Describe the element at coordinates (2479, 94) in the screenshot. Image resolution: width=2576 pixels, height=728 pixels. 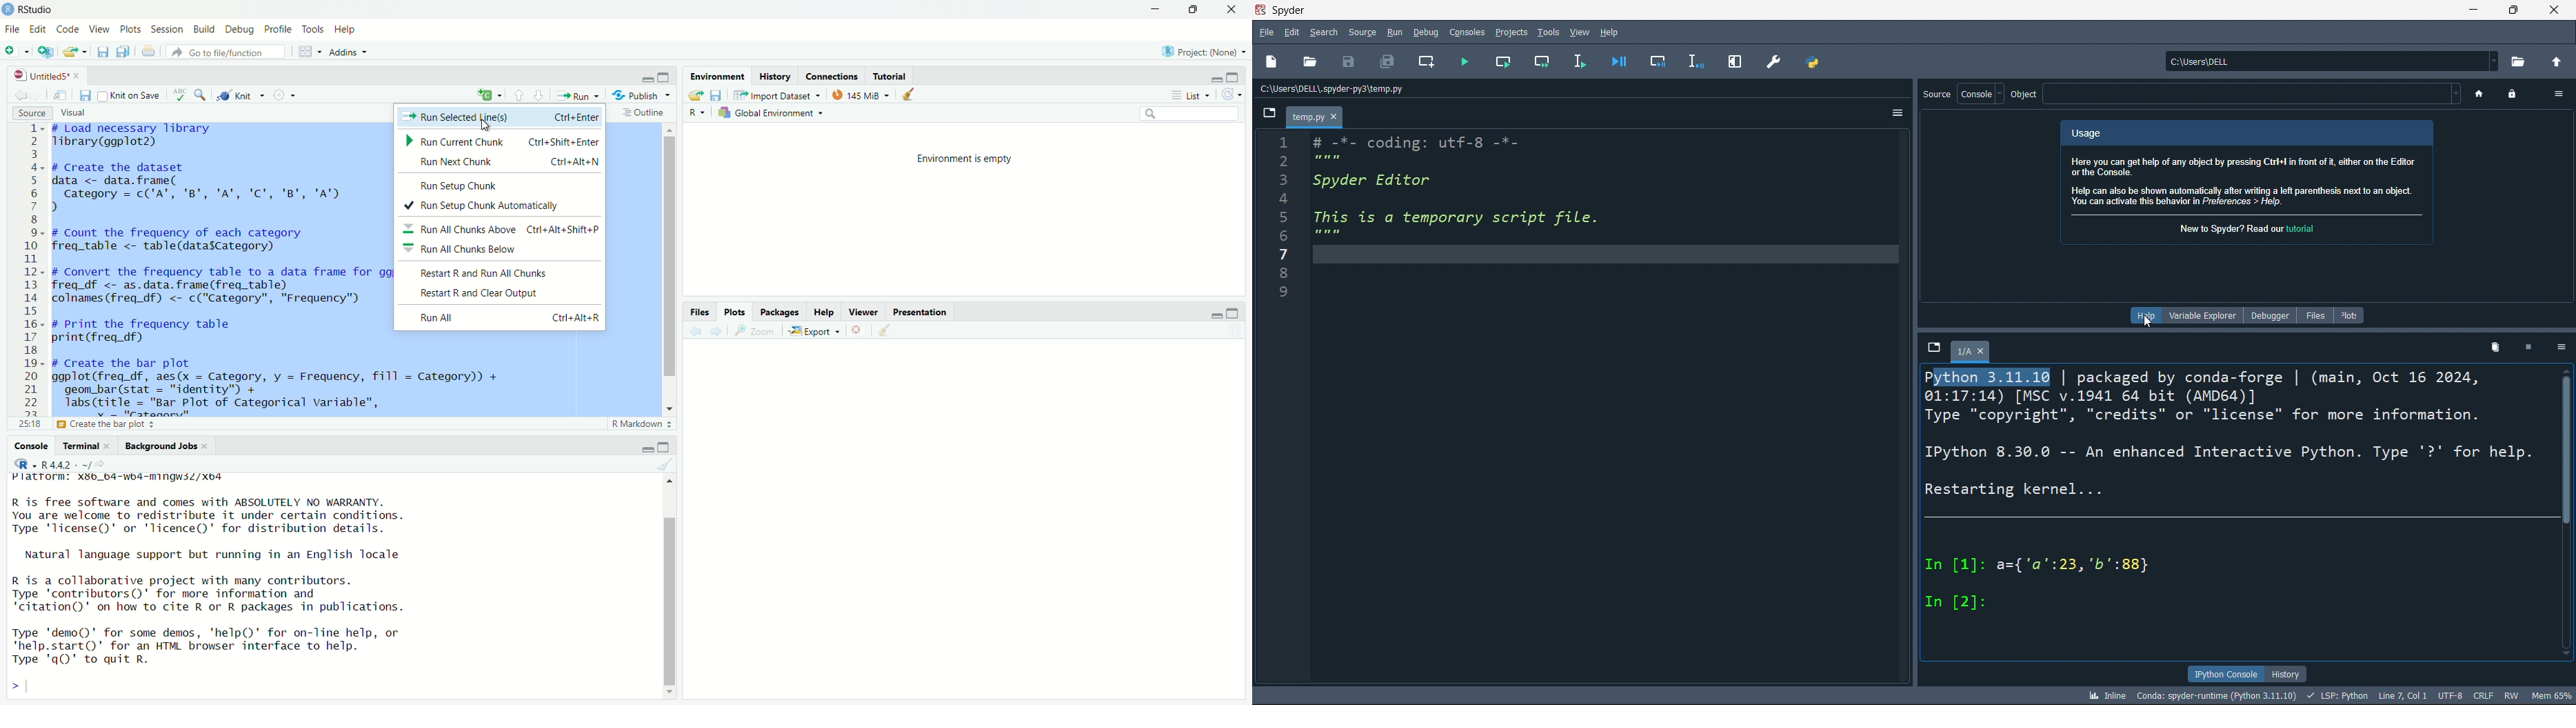
I see `home` at that location.